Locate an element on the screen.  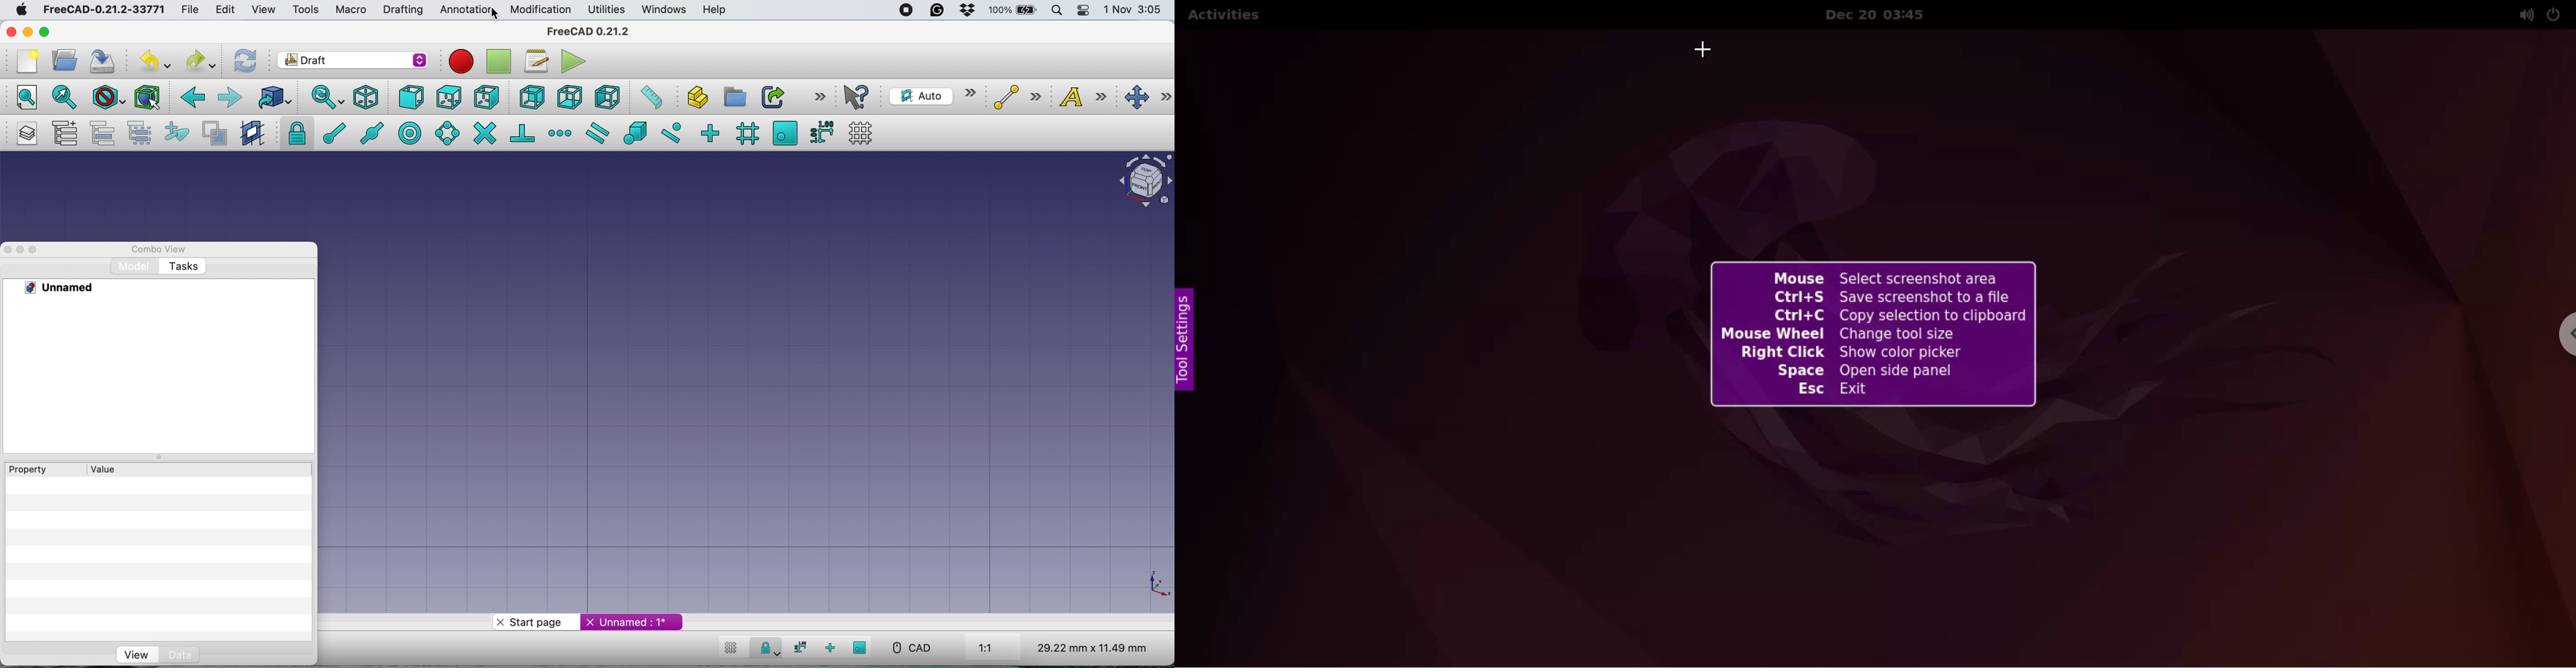
tools is located at coordinates (305, 10).